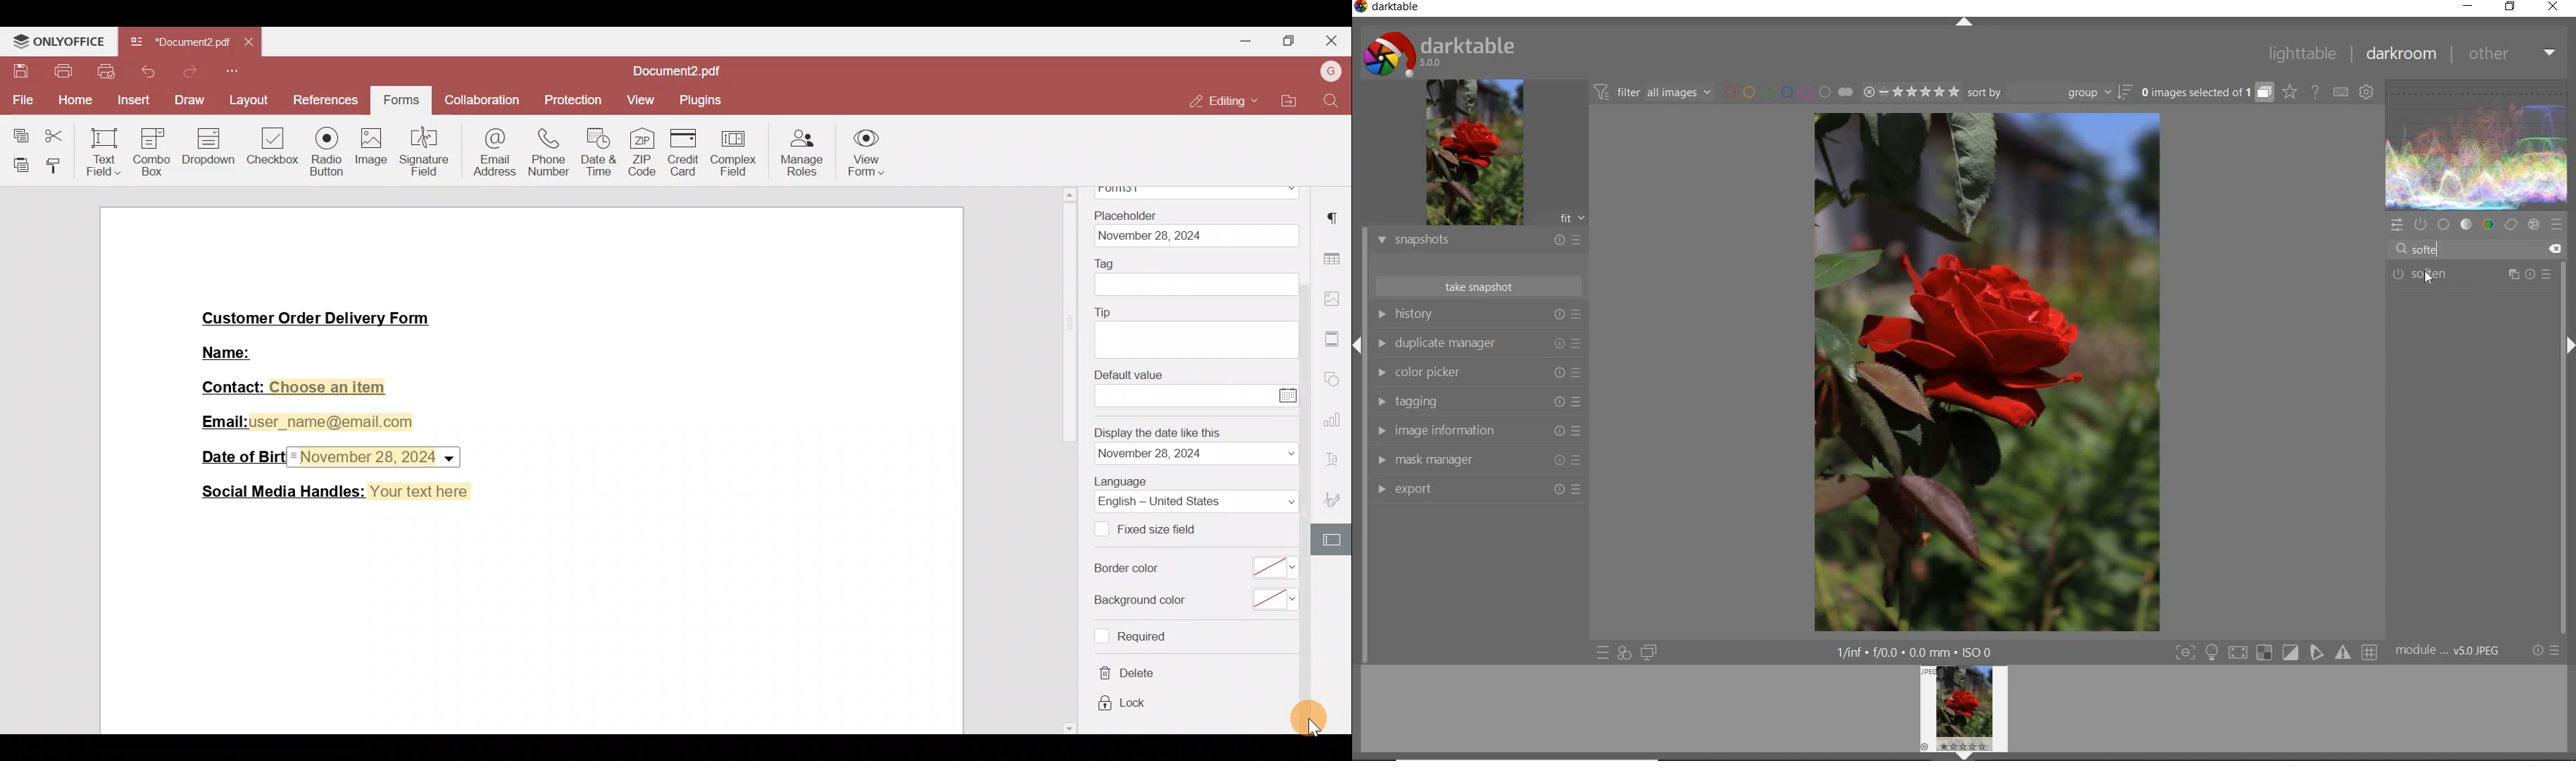 The image size is (2576, 784). I want to click on lock, so click(1124, 703).